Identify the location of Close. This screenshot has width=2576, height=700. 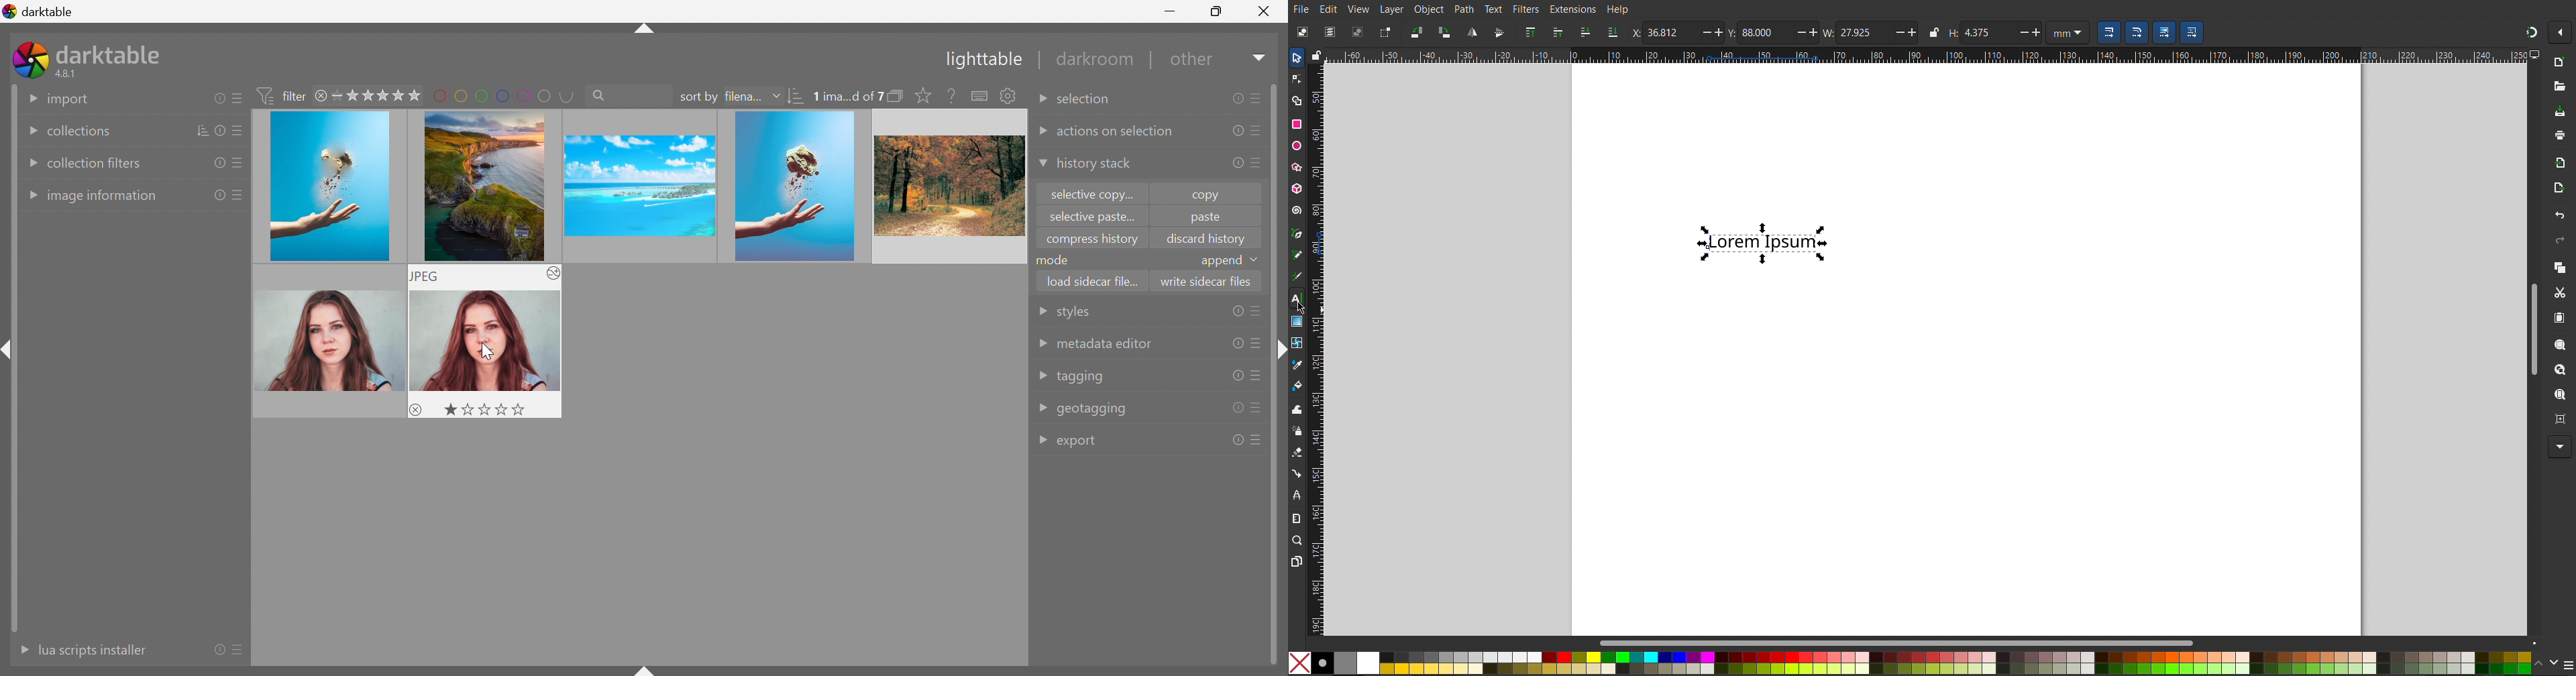
(1265, 14).